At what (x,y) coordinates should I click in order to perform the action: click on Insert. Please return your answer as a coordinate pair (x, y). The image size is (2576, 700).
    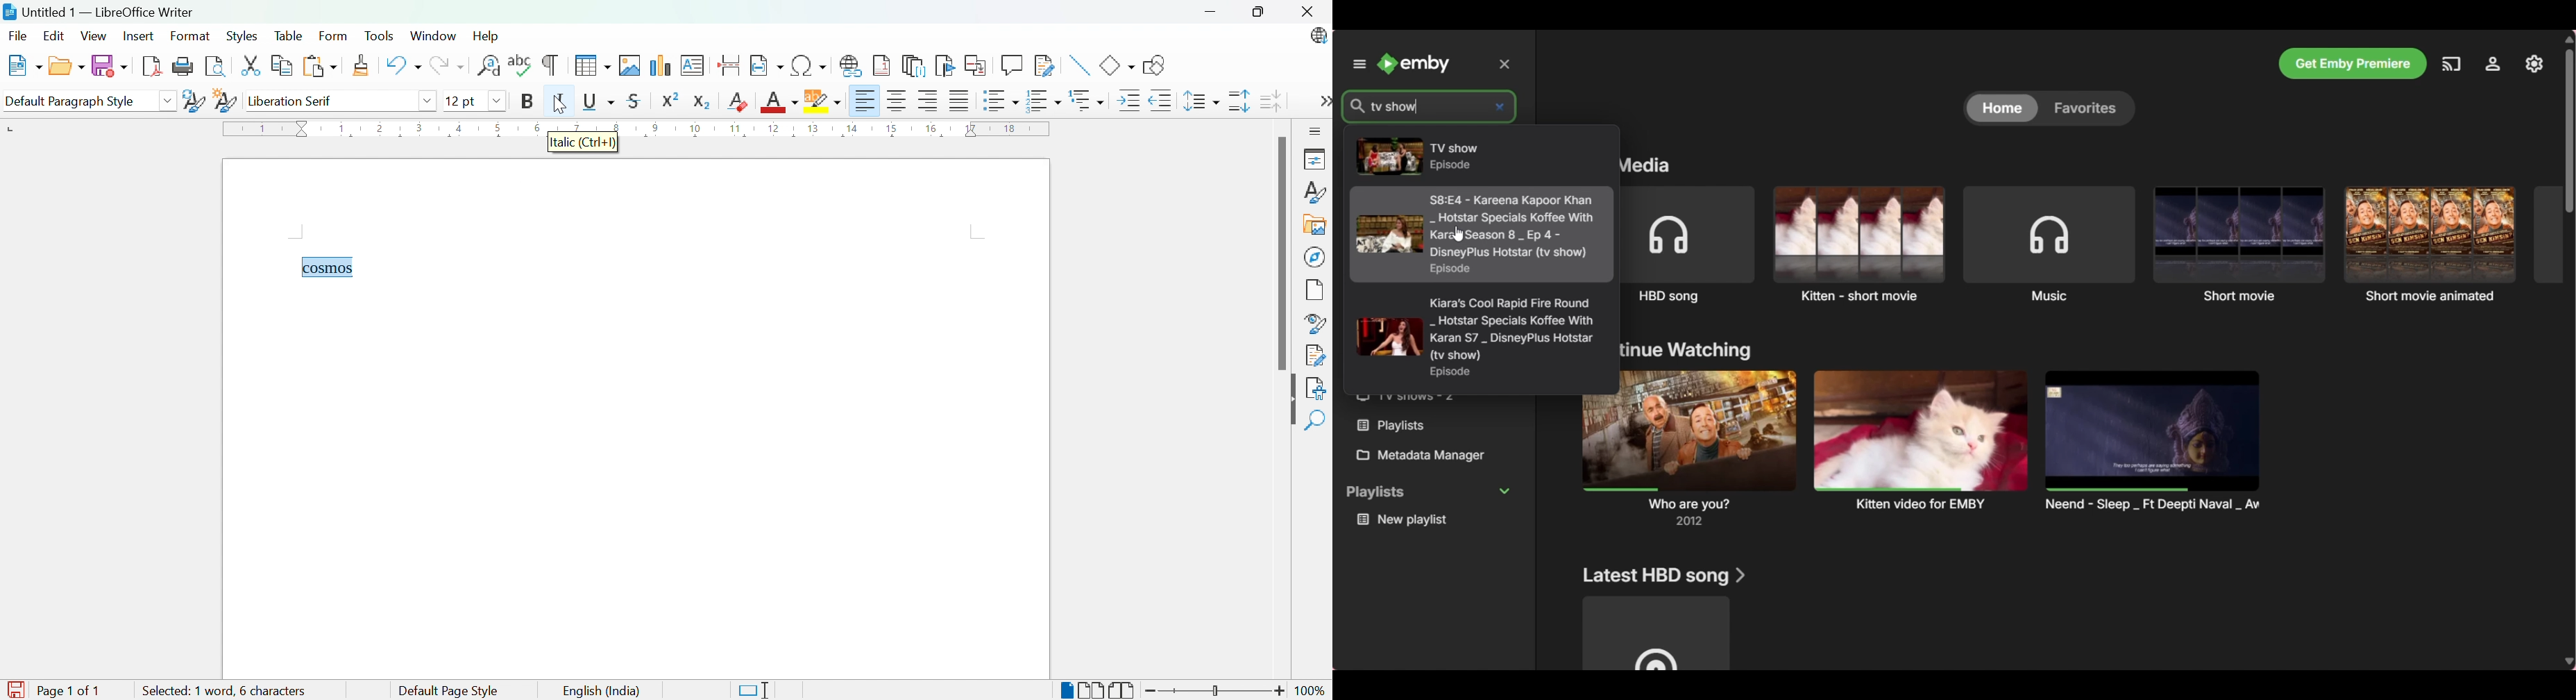
    Looking at the image, I should click on (140, 35).